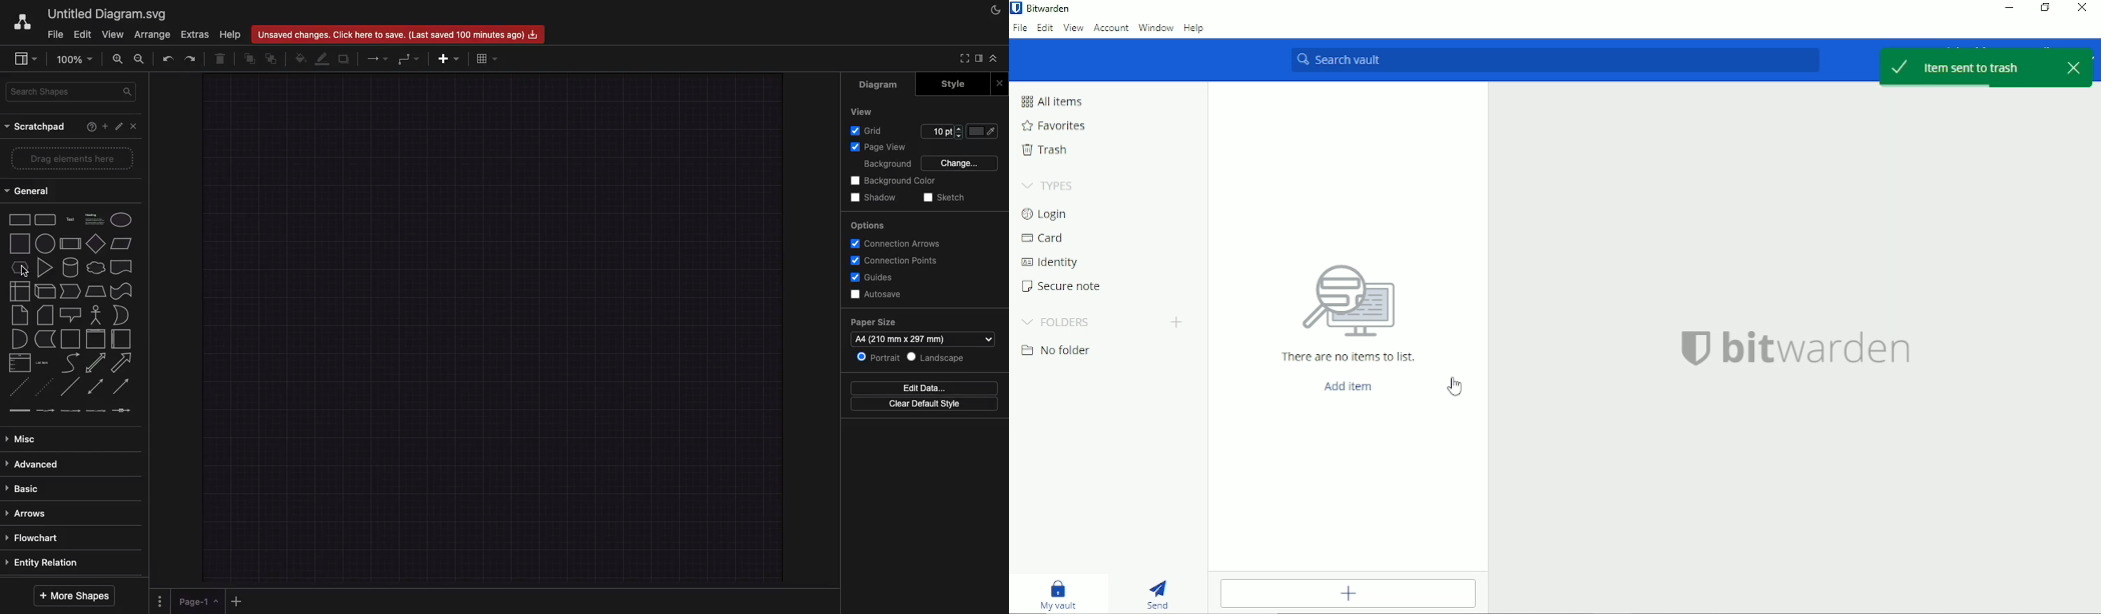 Image resolution: width=2128 pixels, height=616 pixels. Describe the element at coordinates (121, 128) in the screenshot. I see `Edit` at that location.